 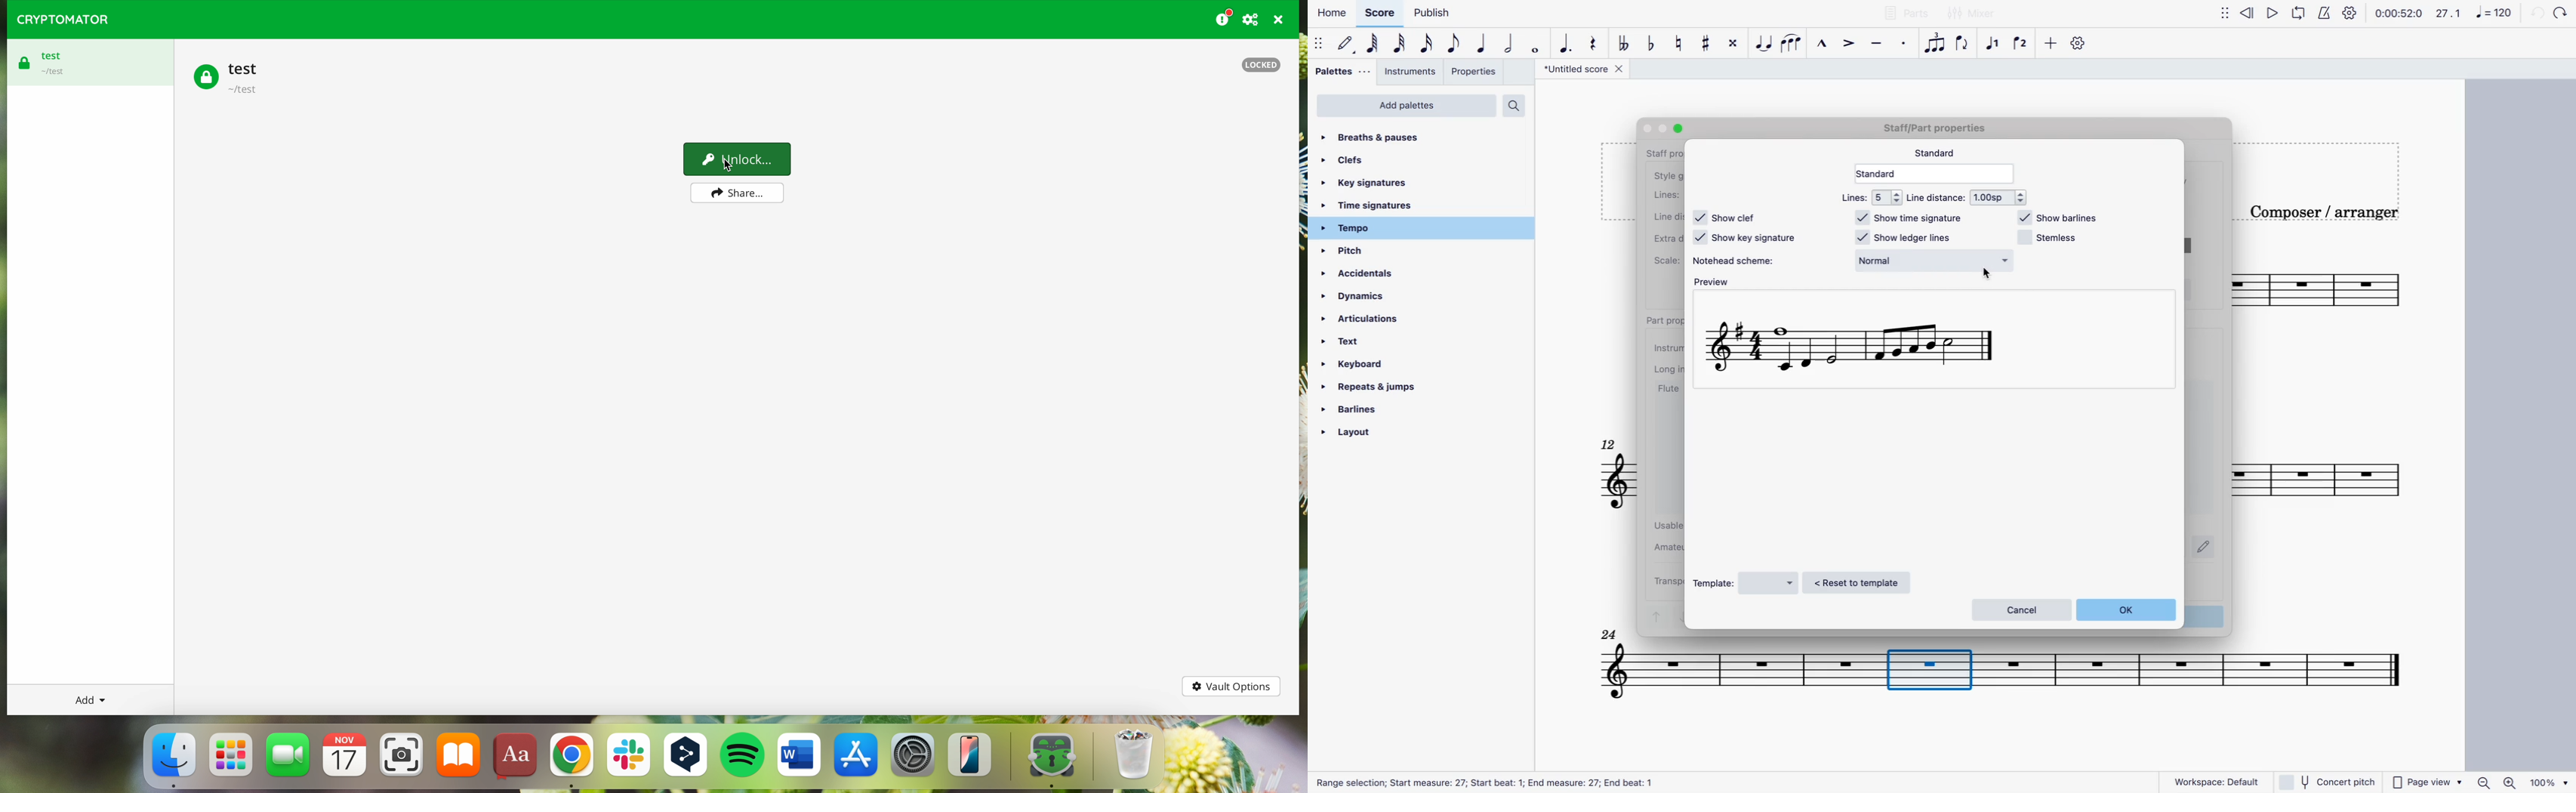 I want to click on scale, so click(x=2473, y=14).